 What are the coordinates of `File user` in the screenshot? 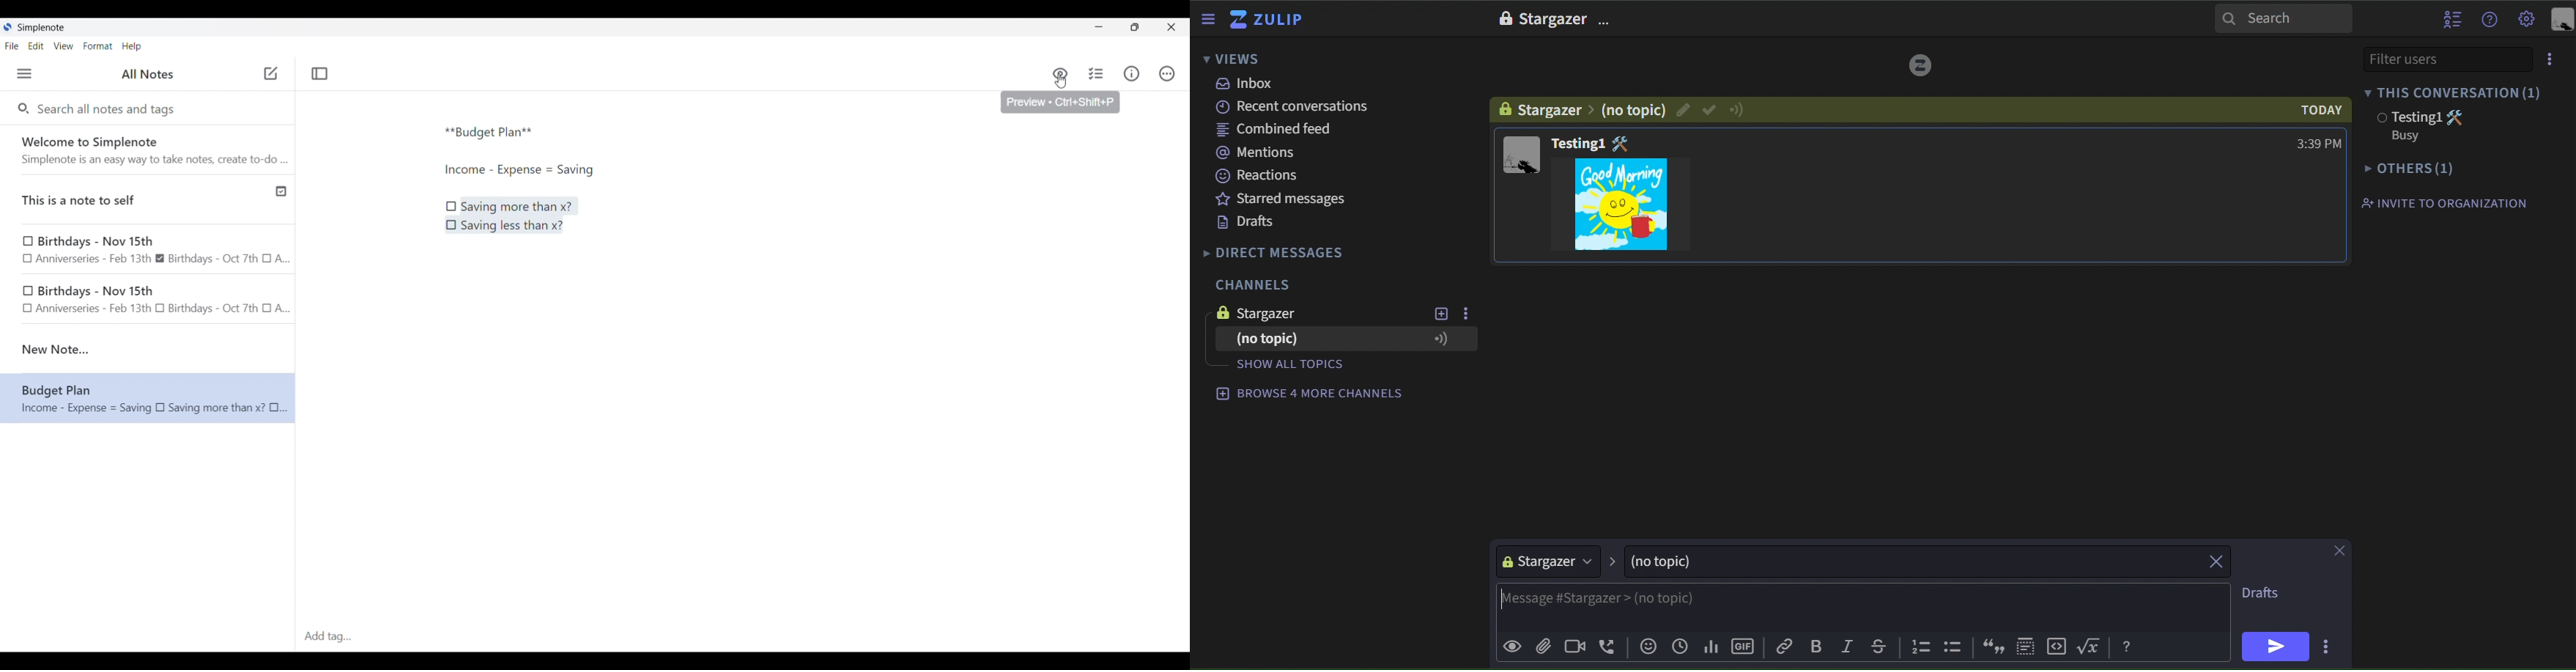 It's located at (2426, 59).